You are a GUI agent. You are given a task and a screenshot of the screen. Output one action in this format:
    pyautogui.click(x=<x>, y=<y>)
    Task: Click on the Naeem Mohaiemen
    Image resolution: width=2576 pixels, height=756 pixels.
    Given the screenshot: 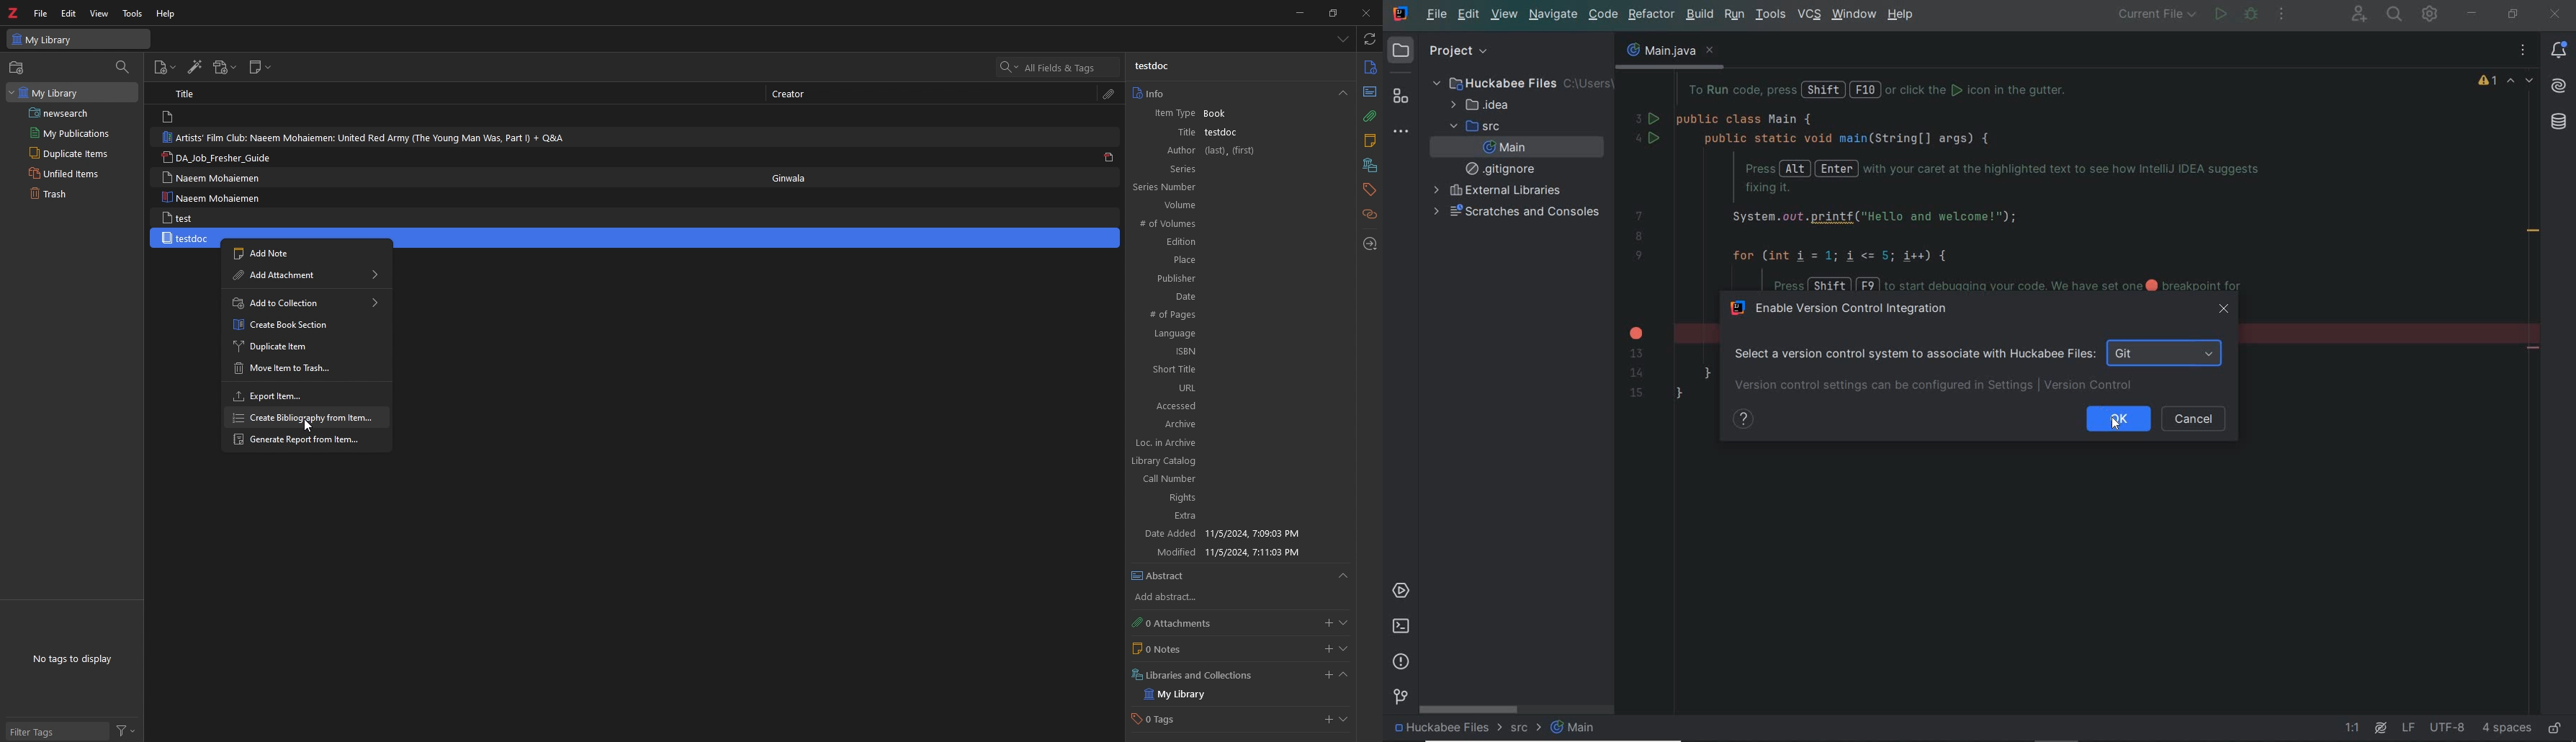 What is the action you would take?
    pyautogui.click(x=211, y=177)
    